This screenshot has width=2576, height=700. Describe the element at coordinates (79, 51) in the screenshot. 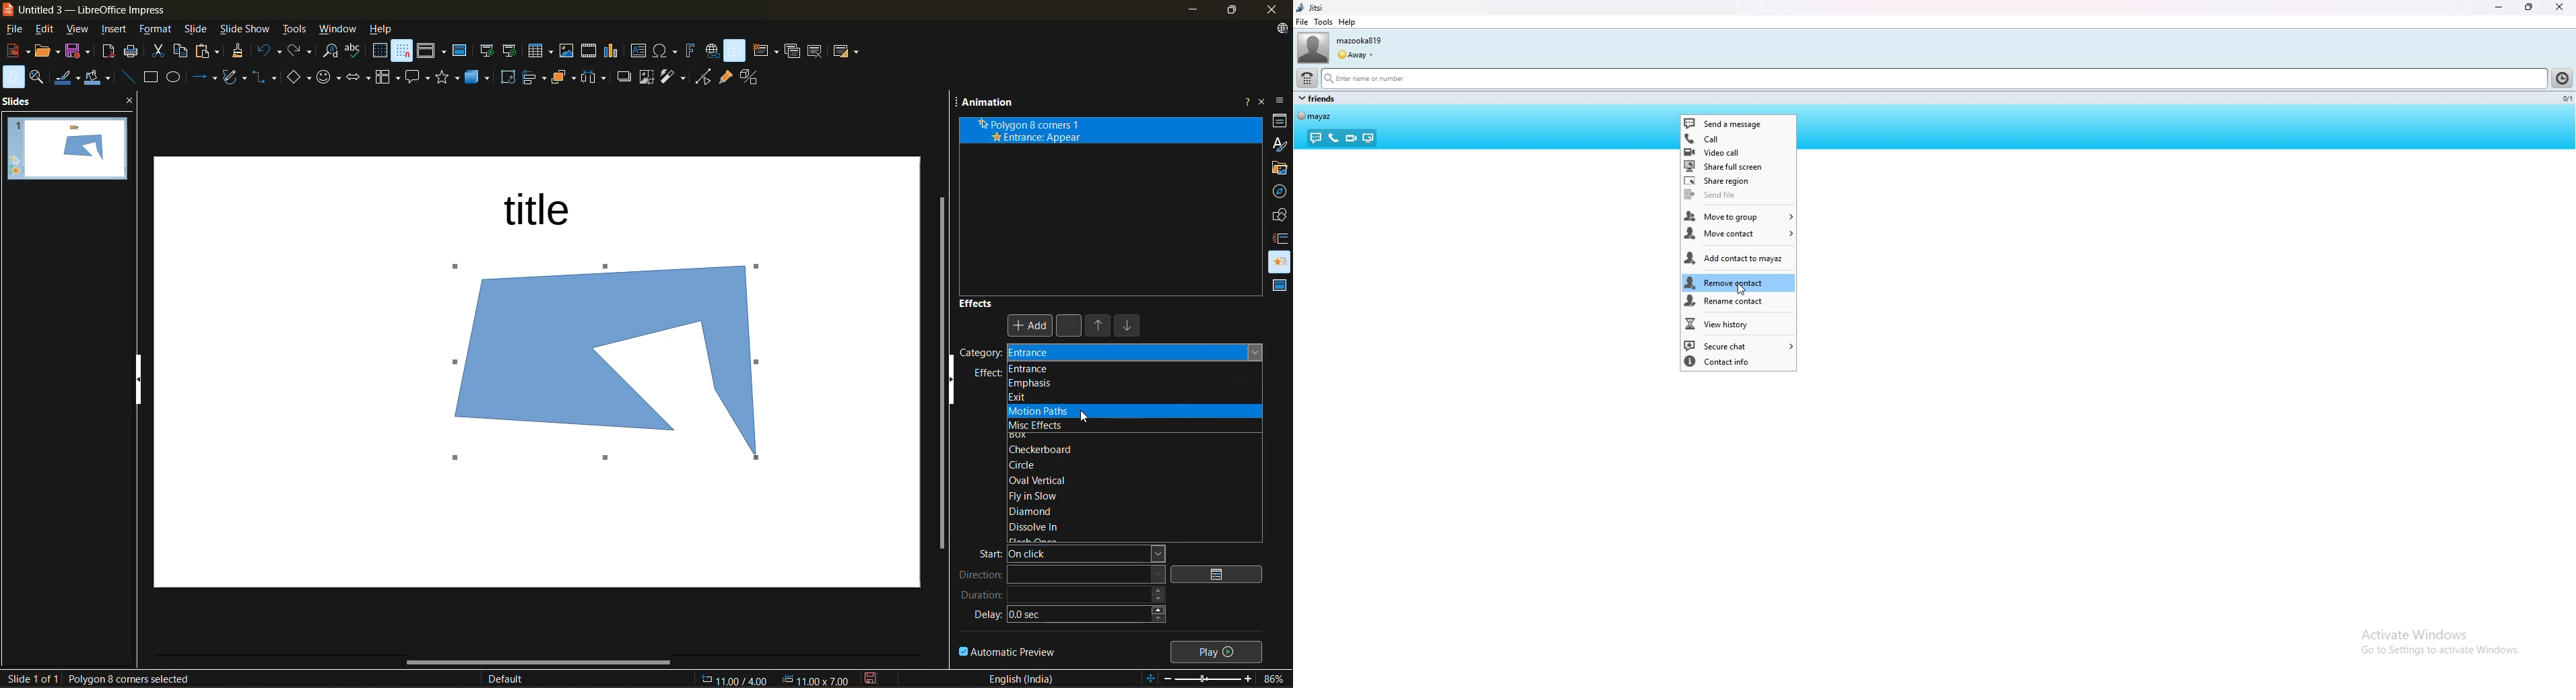

I see `save` at that location.